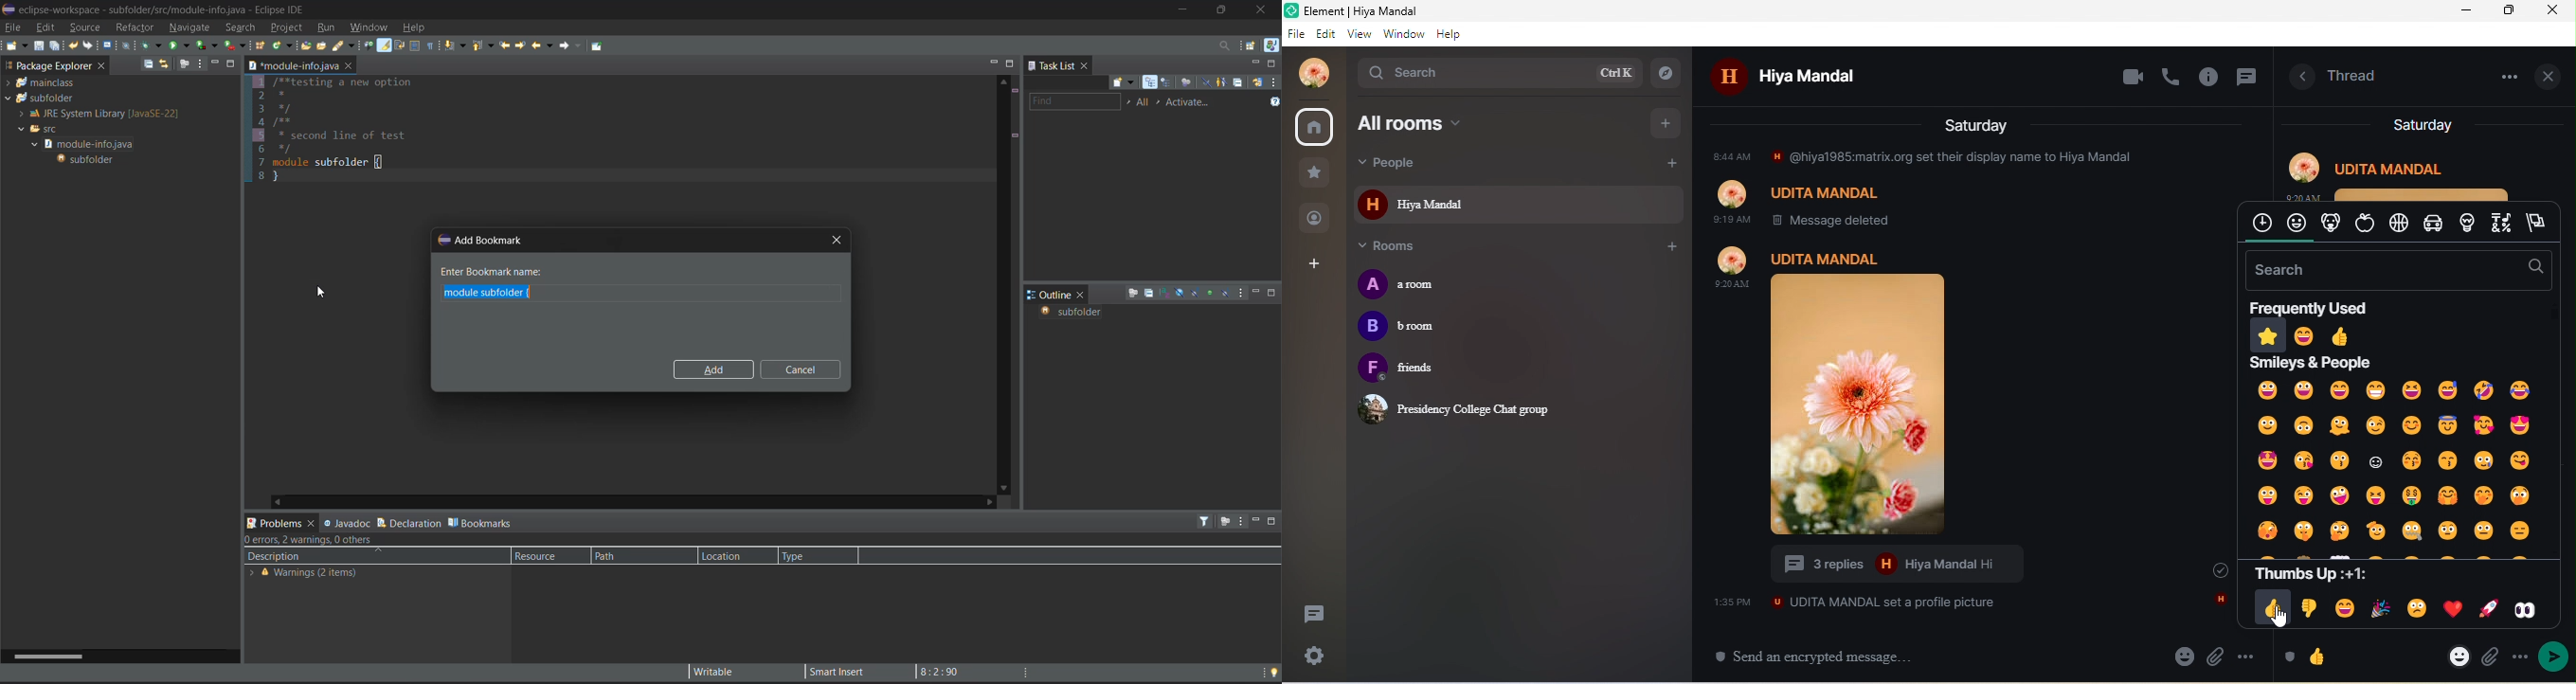 The image size is (2576, 700). What do you see at coordinates (1275, 104) in the screenshot?
I see `show tasks UI legend` at bounding box center [1275, 104].